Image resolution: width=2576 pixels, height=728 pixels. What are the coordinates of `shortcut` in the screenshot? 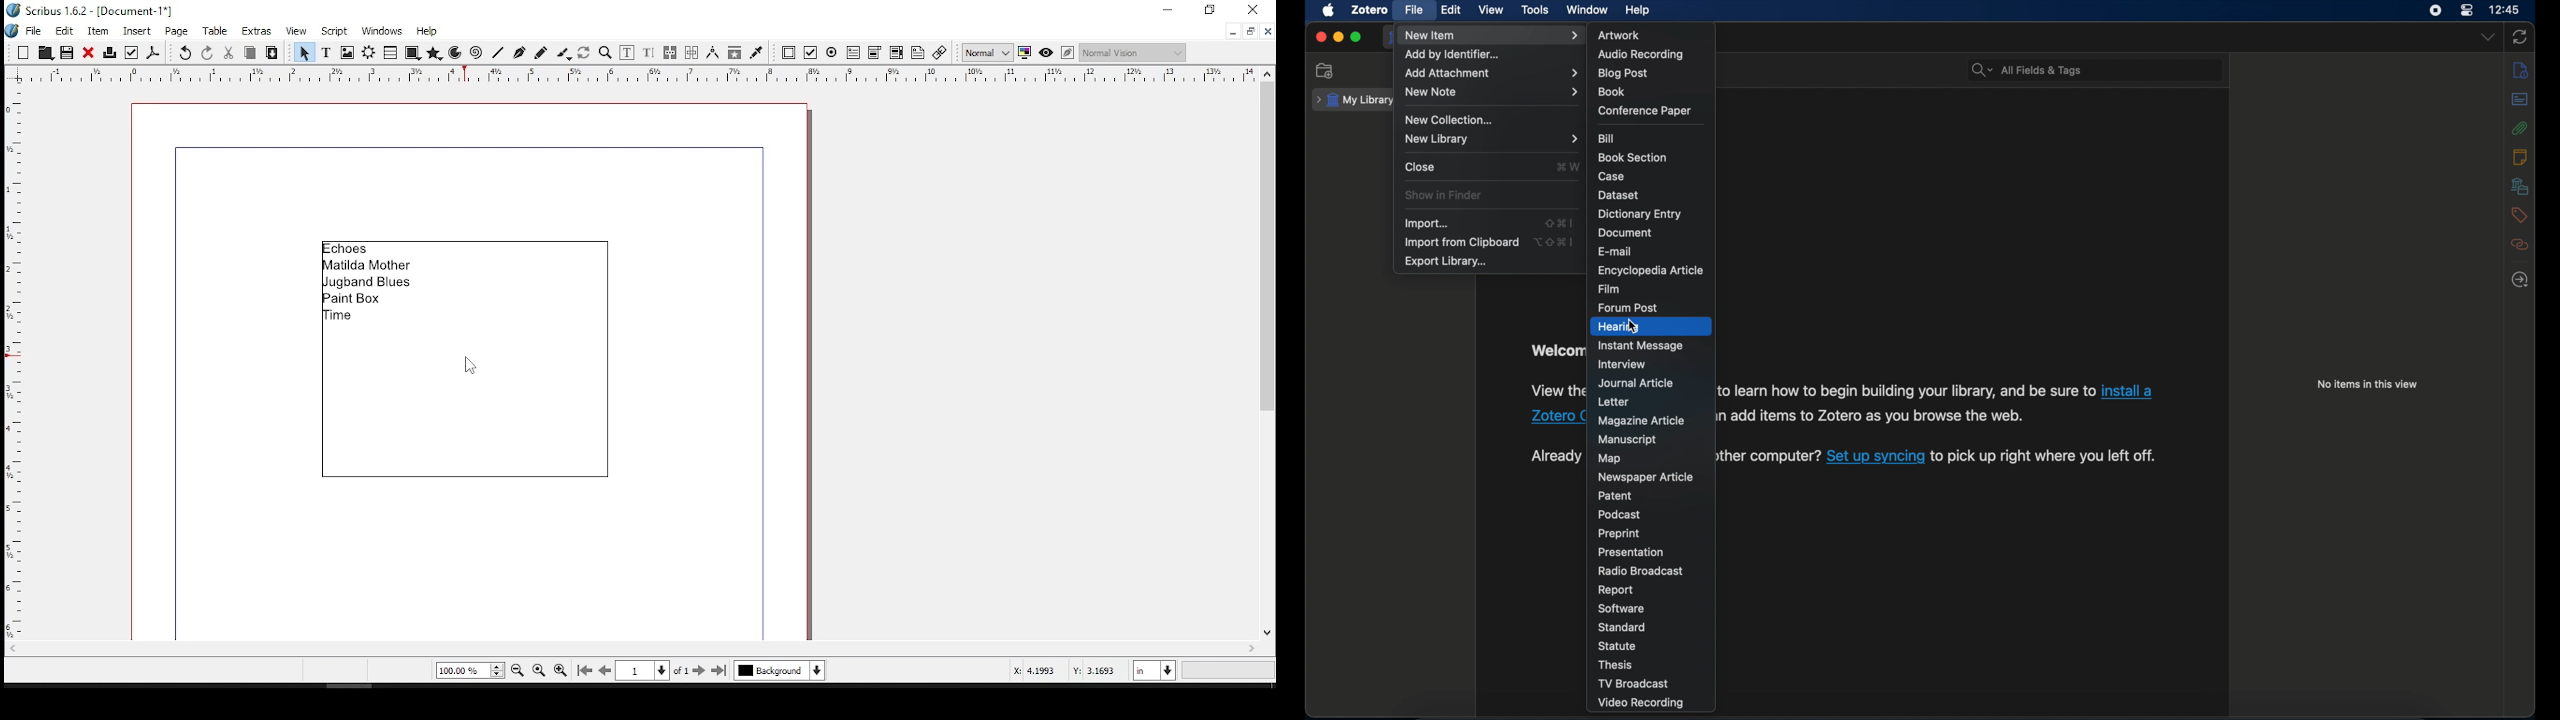 It's located at (1559, 223).